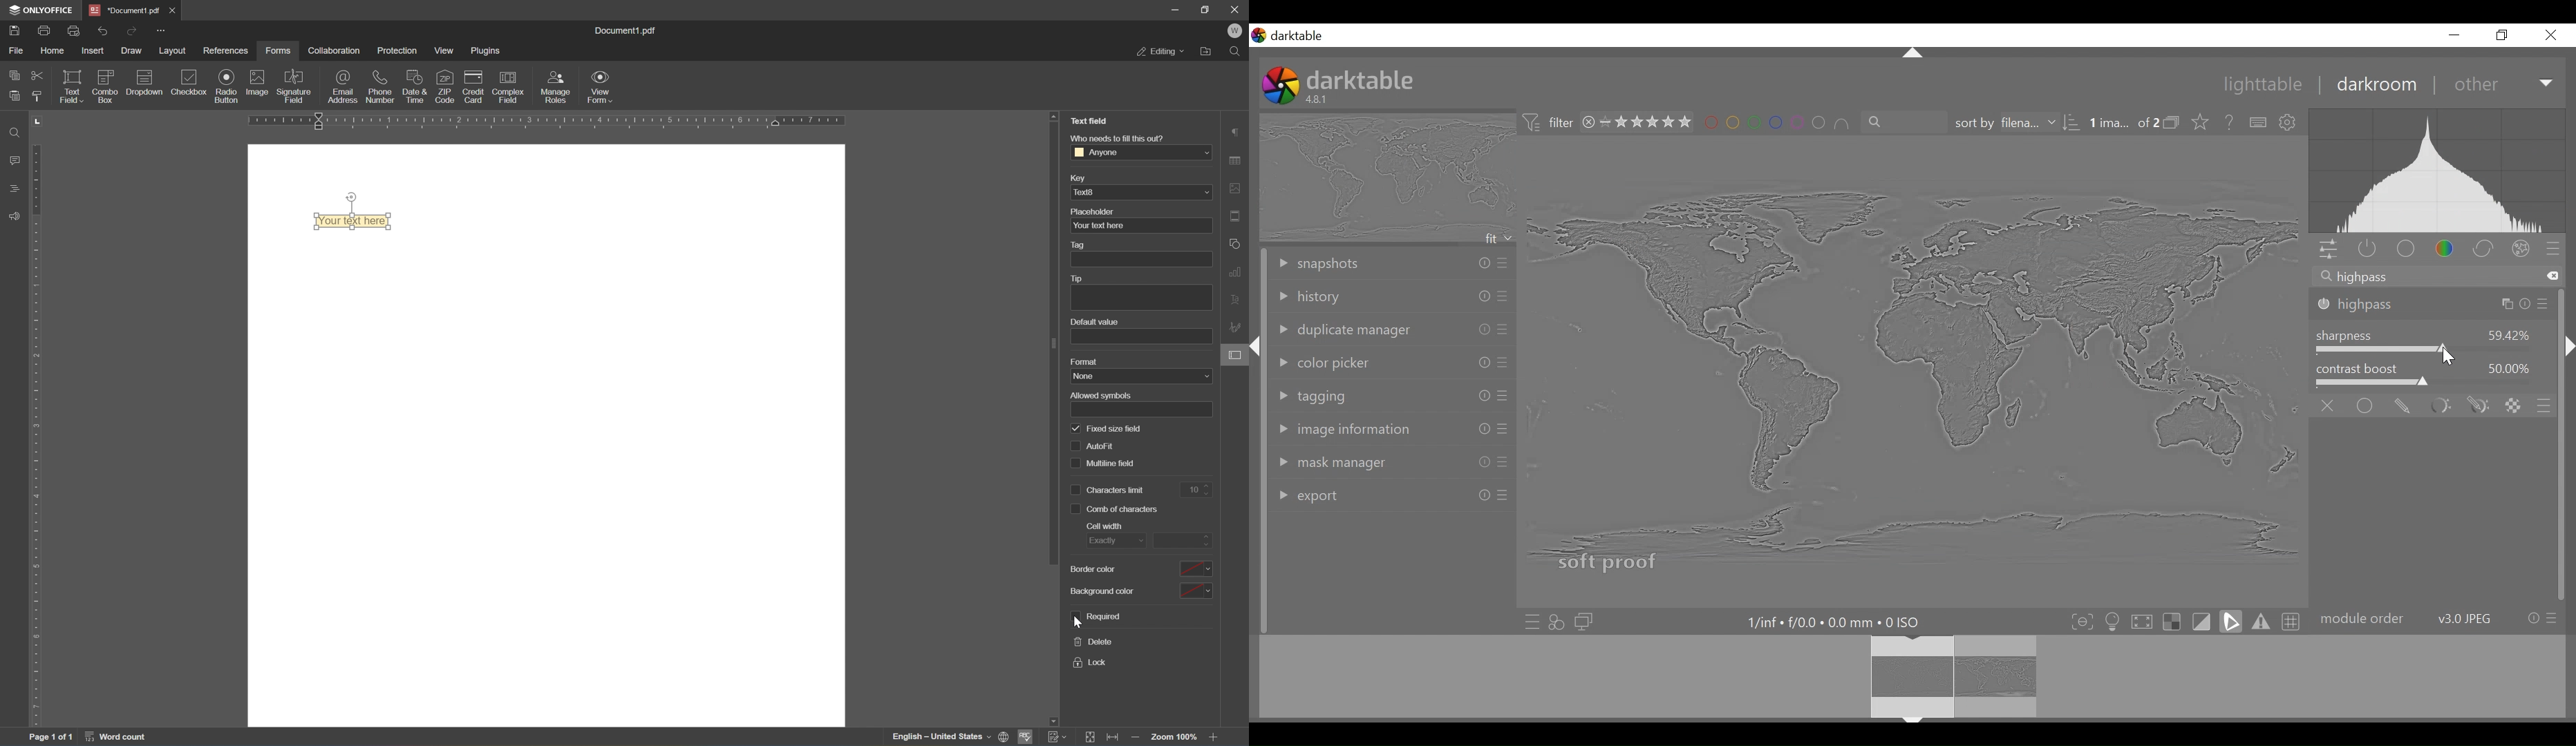 The image size is (2576, 756). Describe the element at coordinates (1174, 738) in the screenshot. I see `zoom 100%` at that location.